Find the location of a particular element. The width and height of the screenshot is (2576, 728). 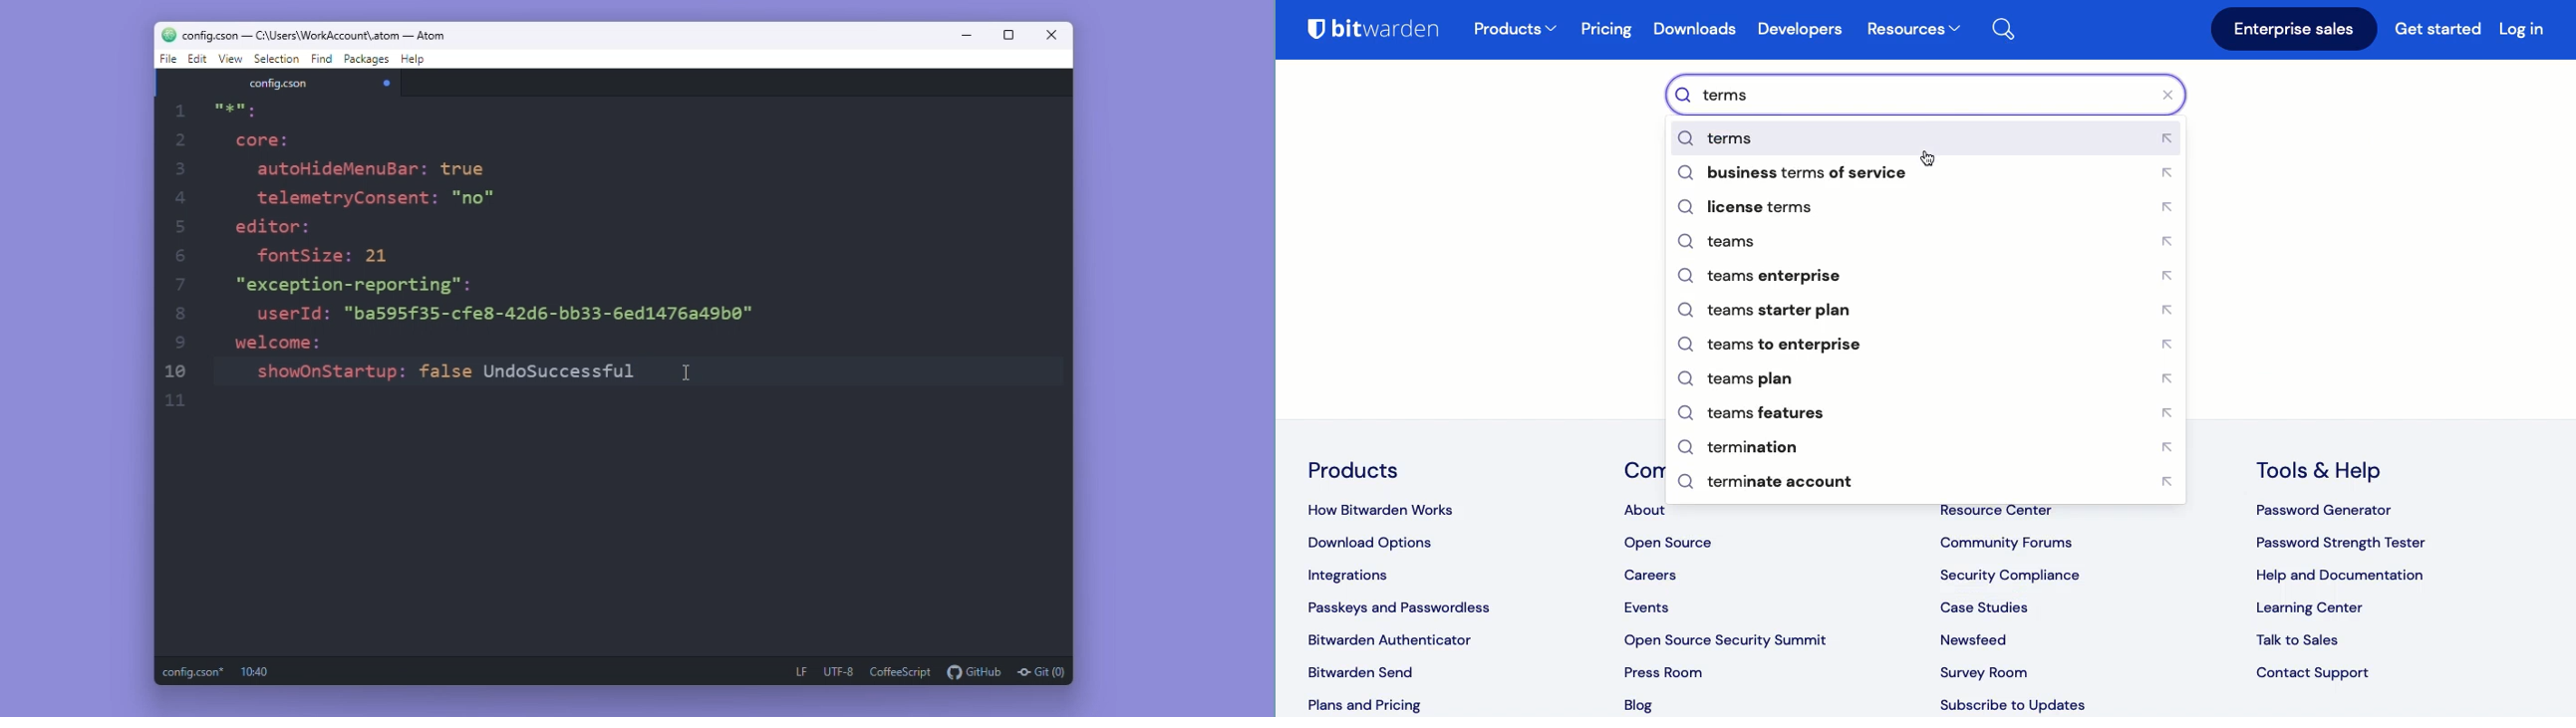

LF is located at coordinates (797, 670).